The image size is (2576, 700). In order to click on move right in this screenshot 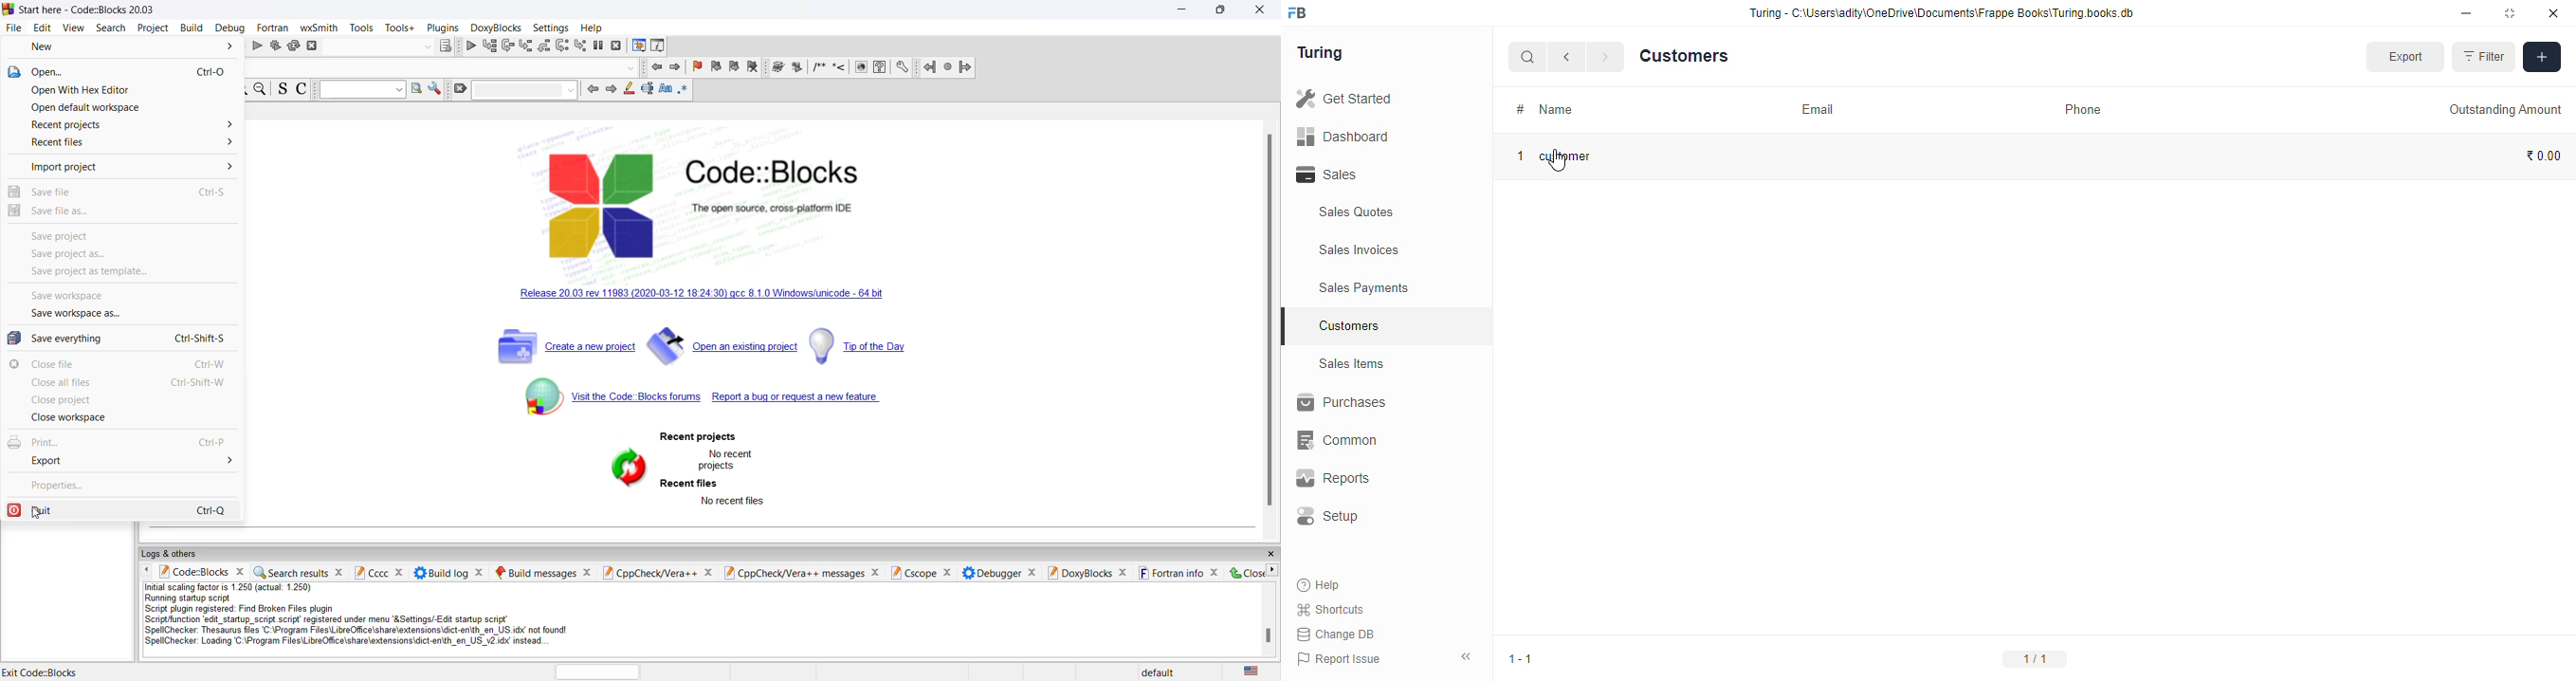, I will do `click(1273, 570)`.